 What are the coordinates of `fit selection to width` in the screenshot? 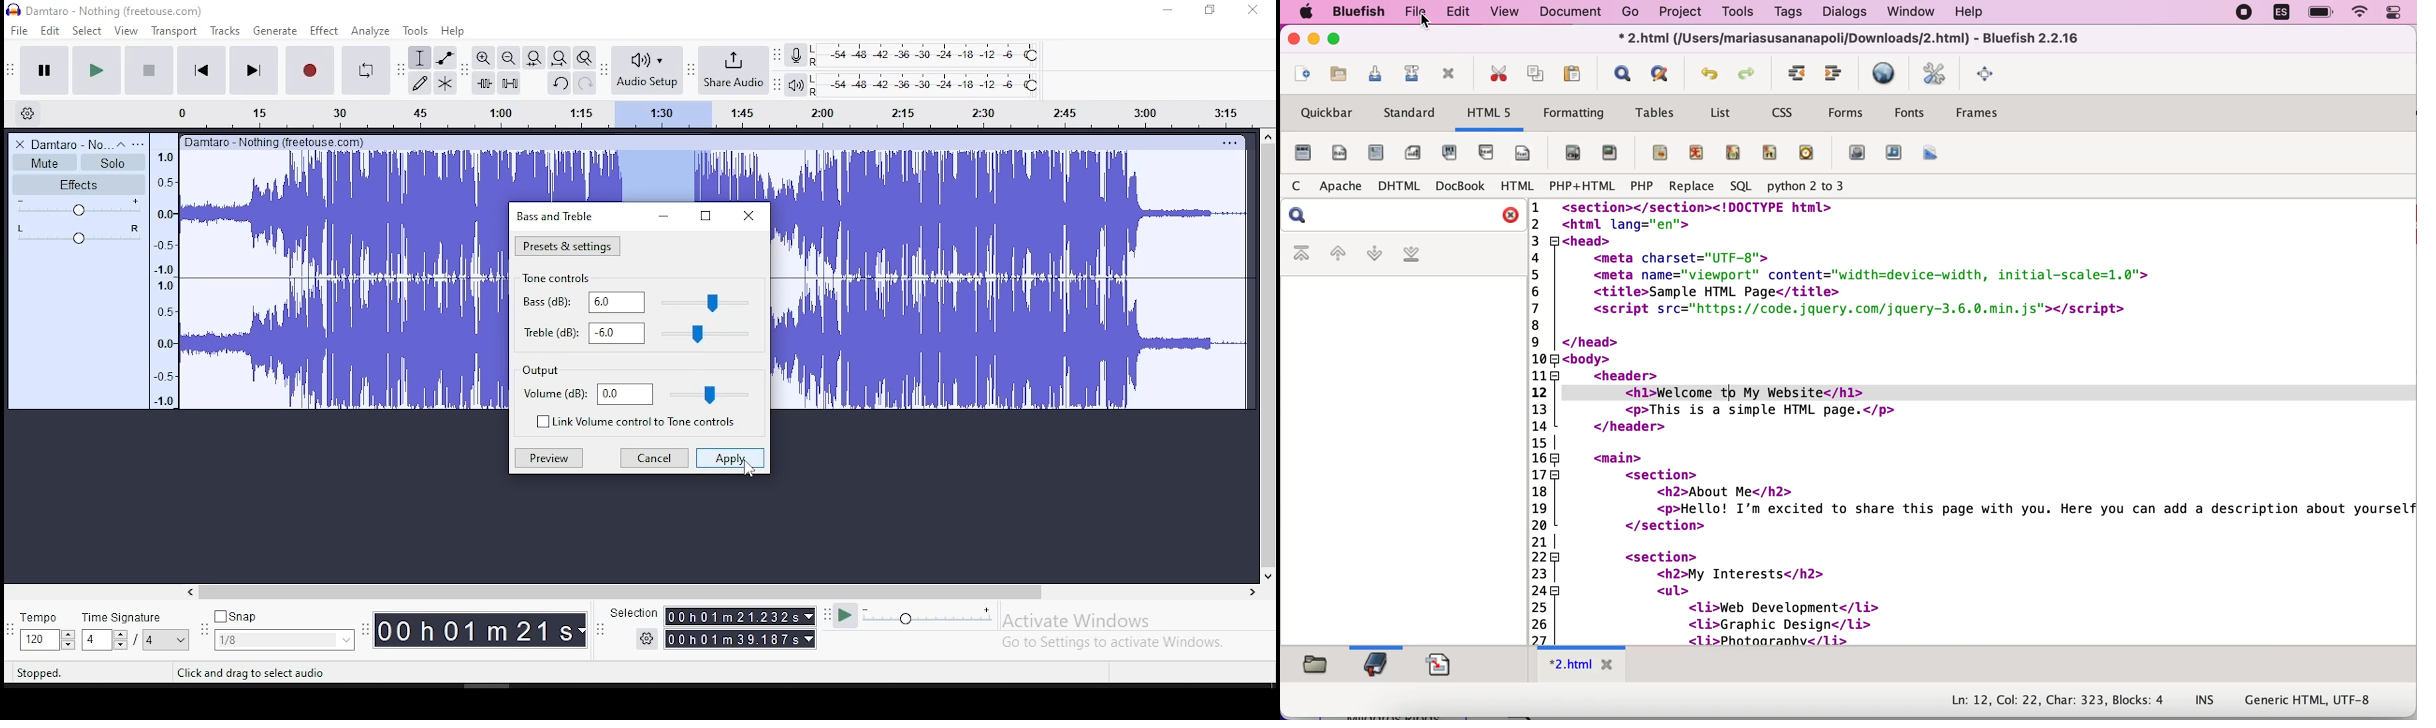 It's located at (533, 56).